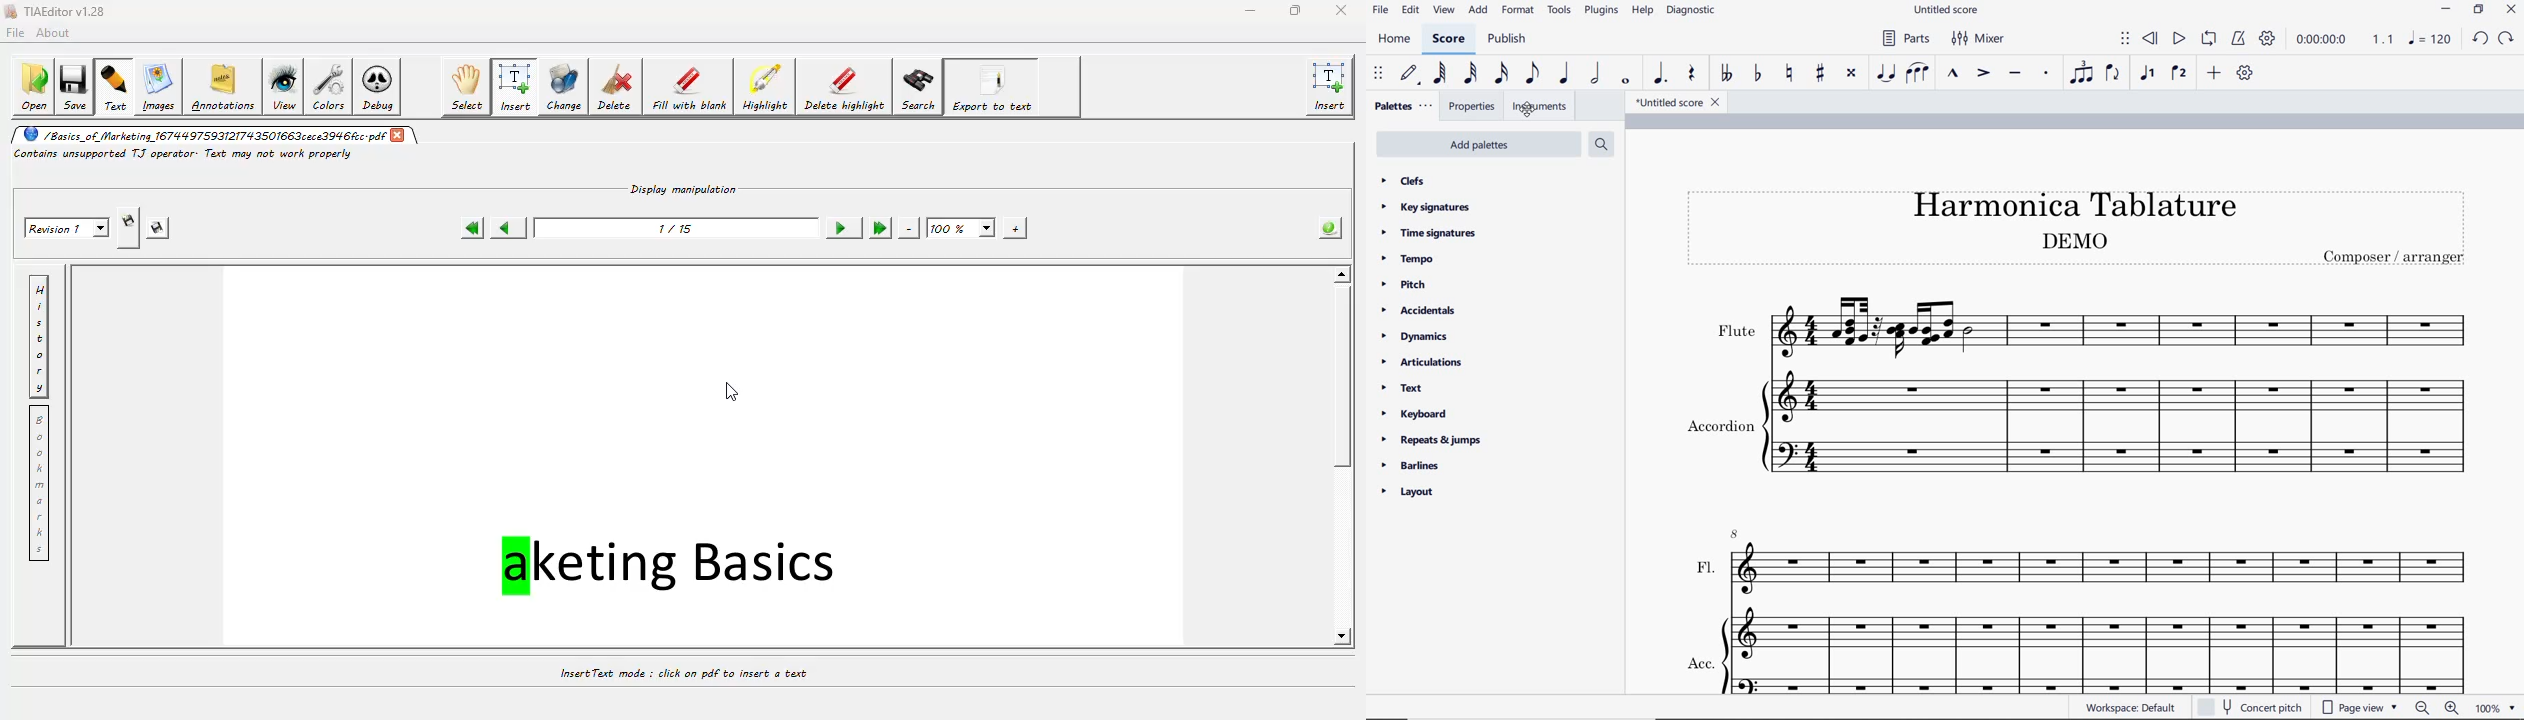 The width and height of the screenshot is (2548, 728). I want to click on select to move, so click(2125, 39).